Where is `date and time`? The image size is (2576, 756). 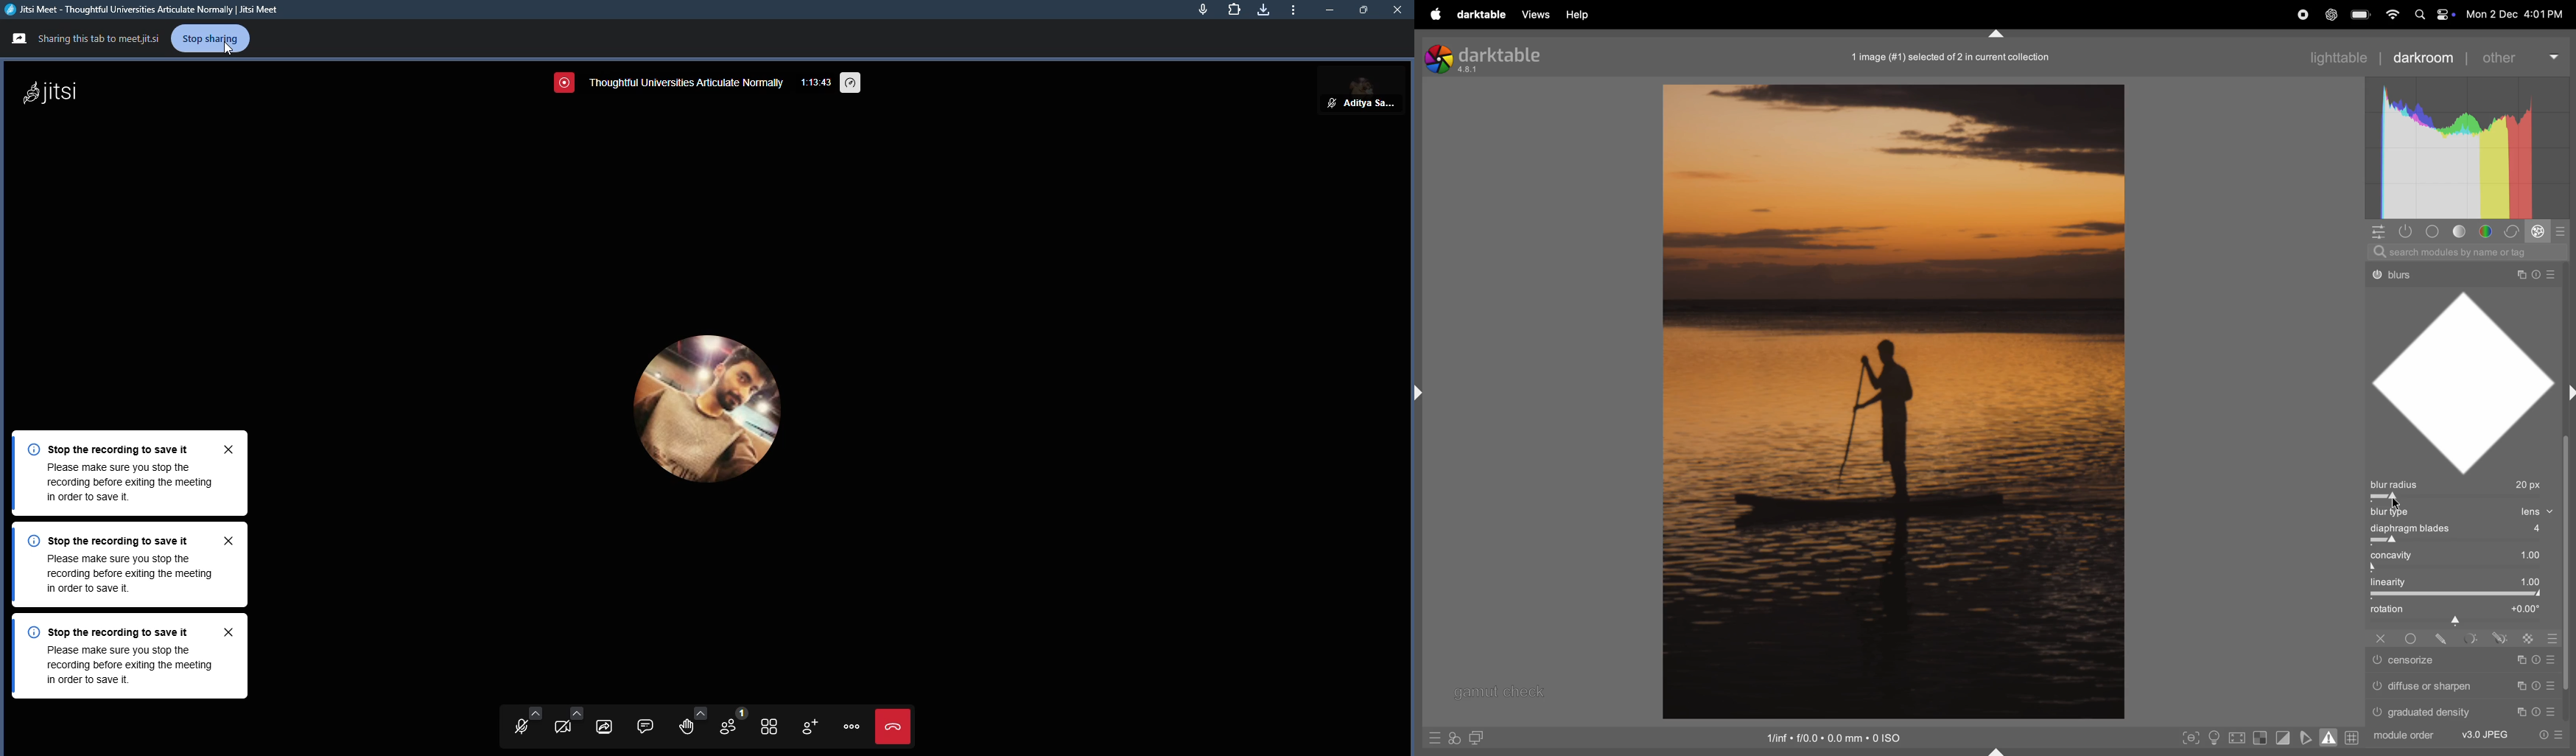
date and time is located at coordinates (2516, 11).